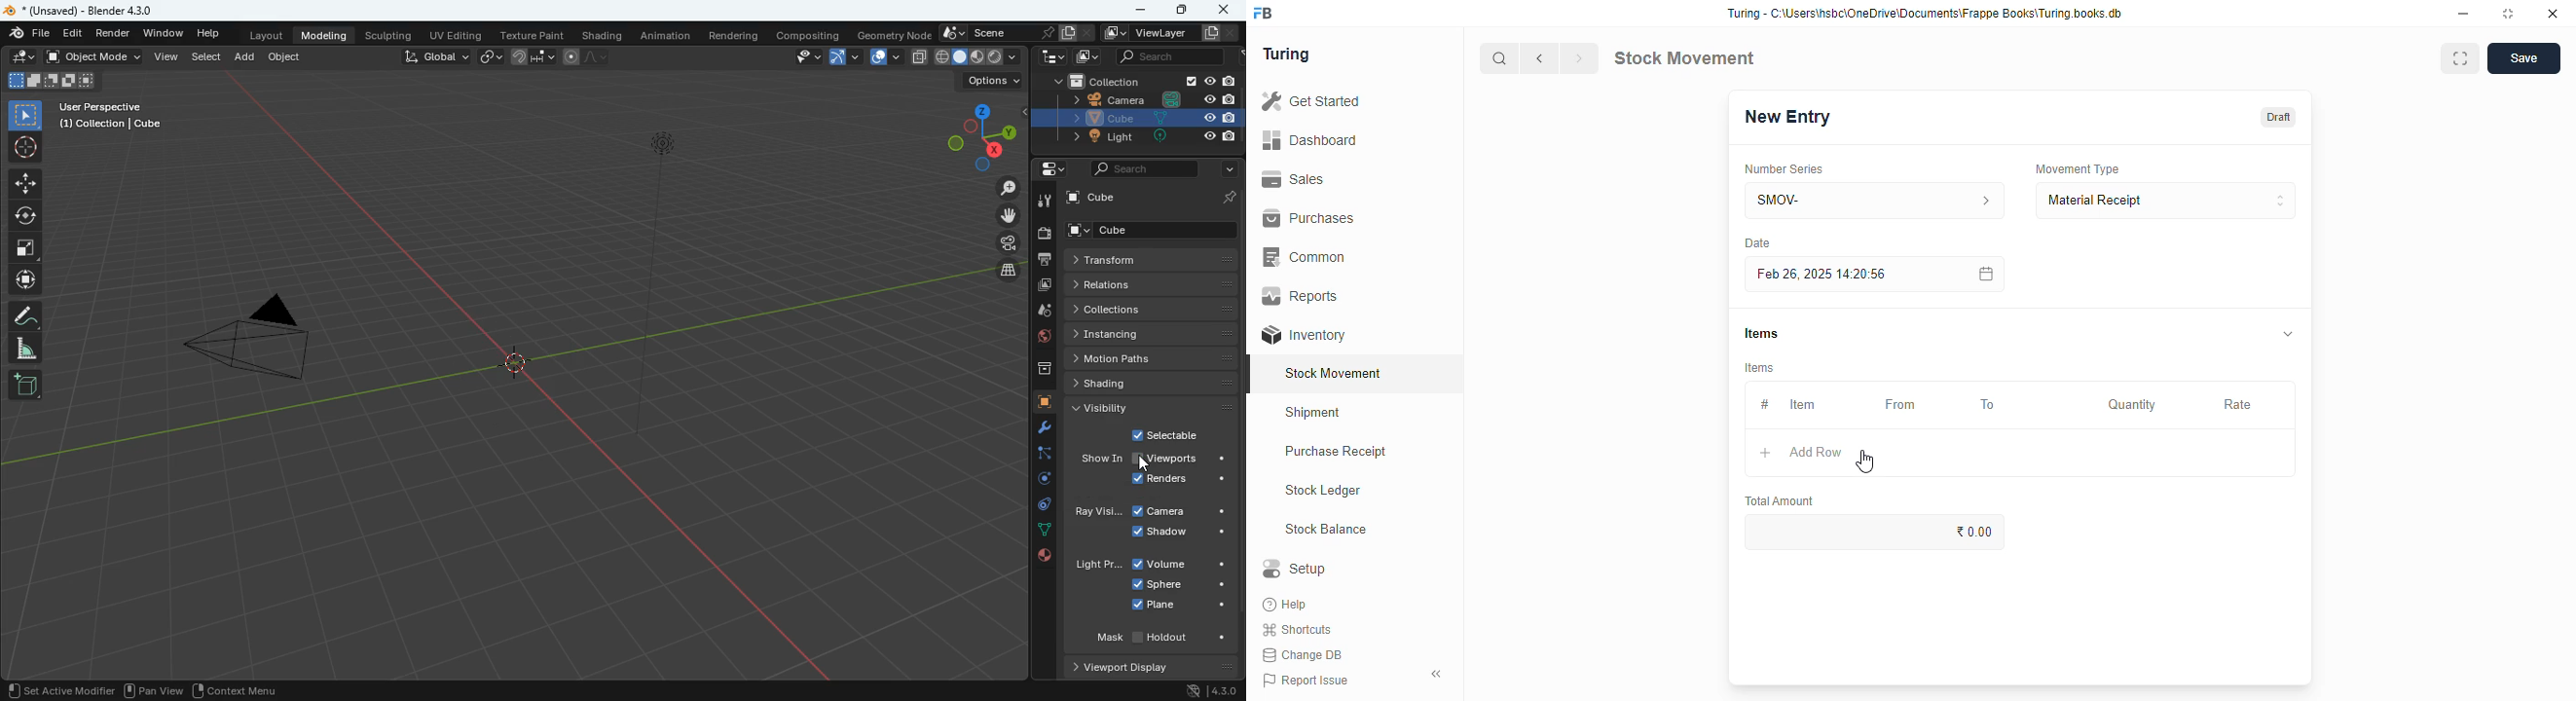 This screenshot has width=2576, height=728. What do you see at coordinates (1683, 57) in the screenshot?
I see `stock movement` at bounding box center [1683, 57].